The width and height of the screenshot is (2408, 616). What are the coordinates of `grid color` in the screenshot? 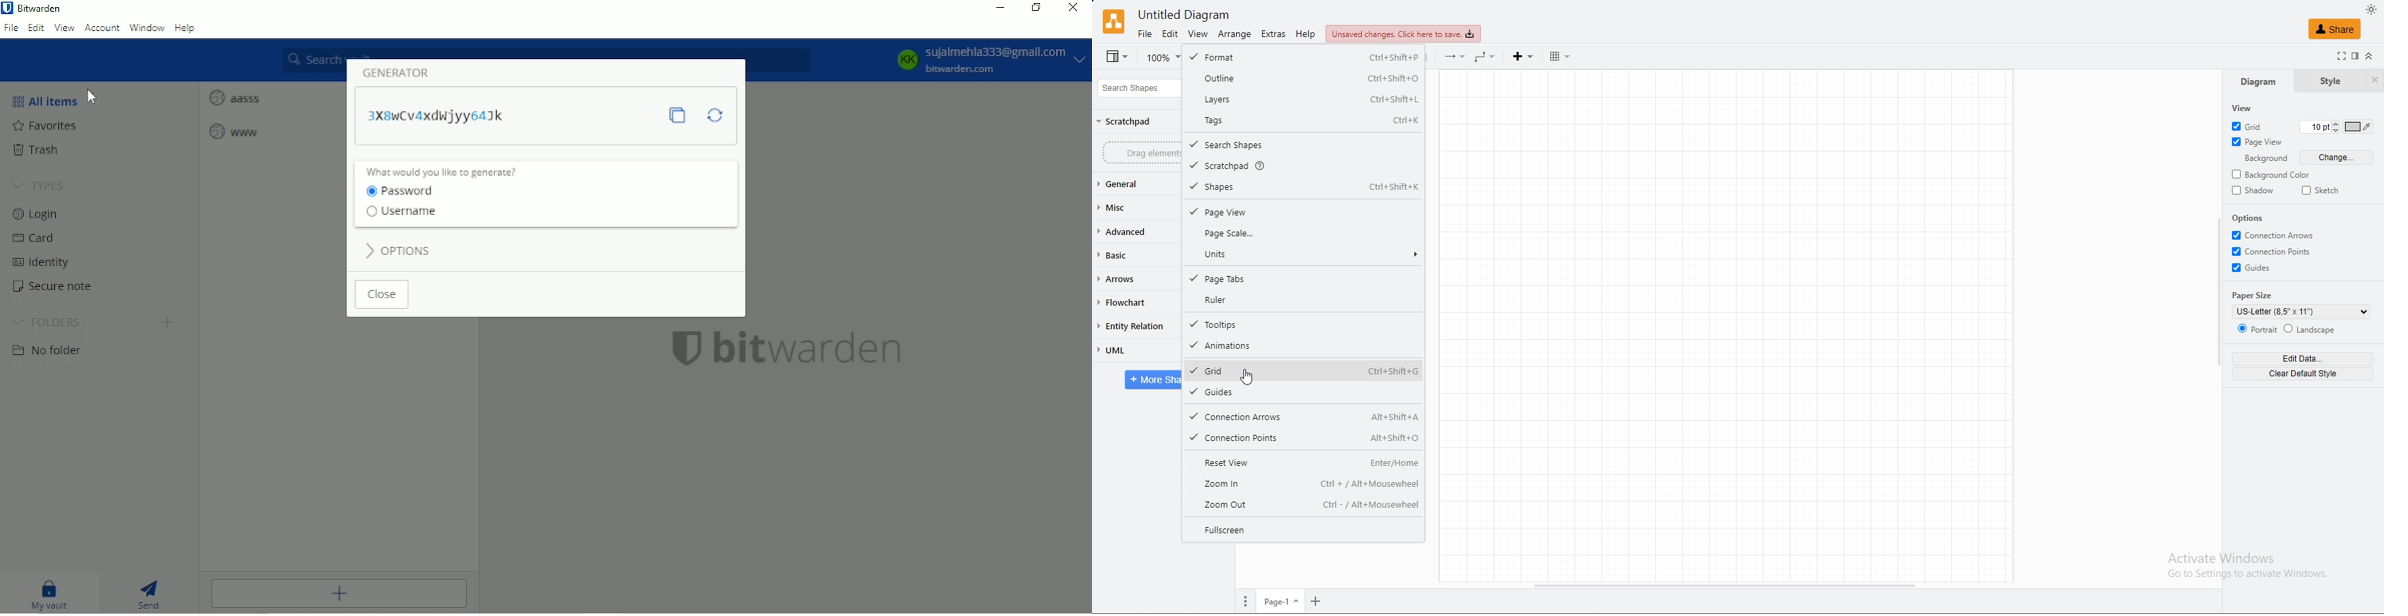 It's located at (2360, 127).